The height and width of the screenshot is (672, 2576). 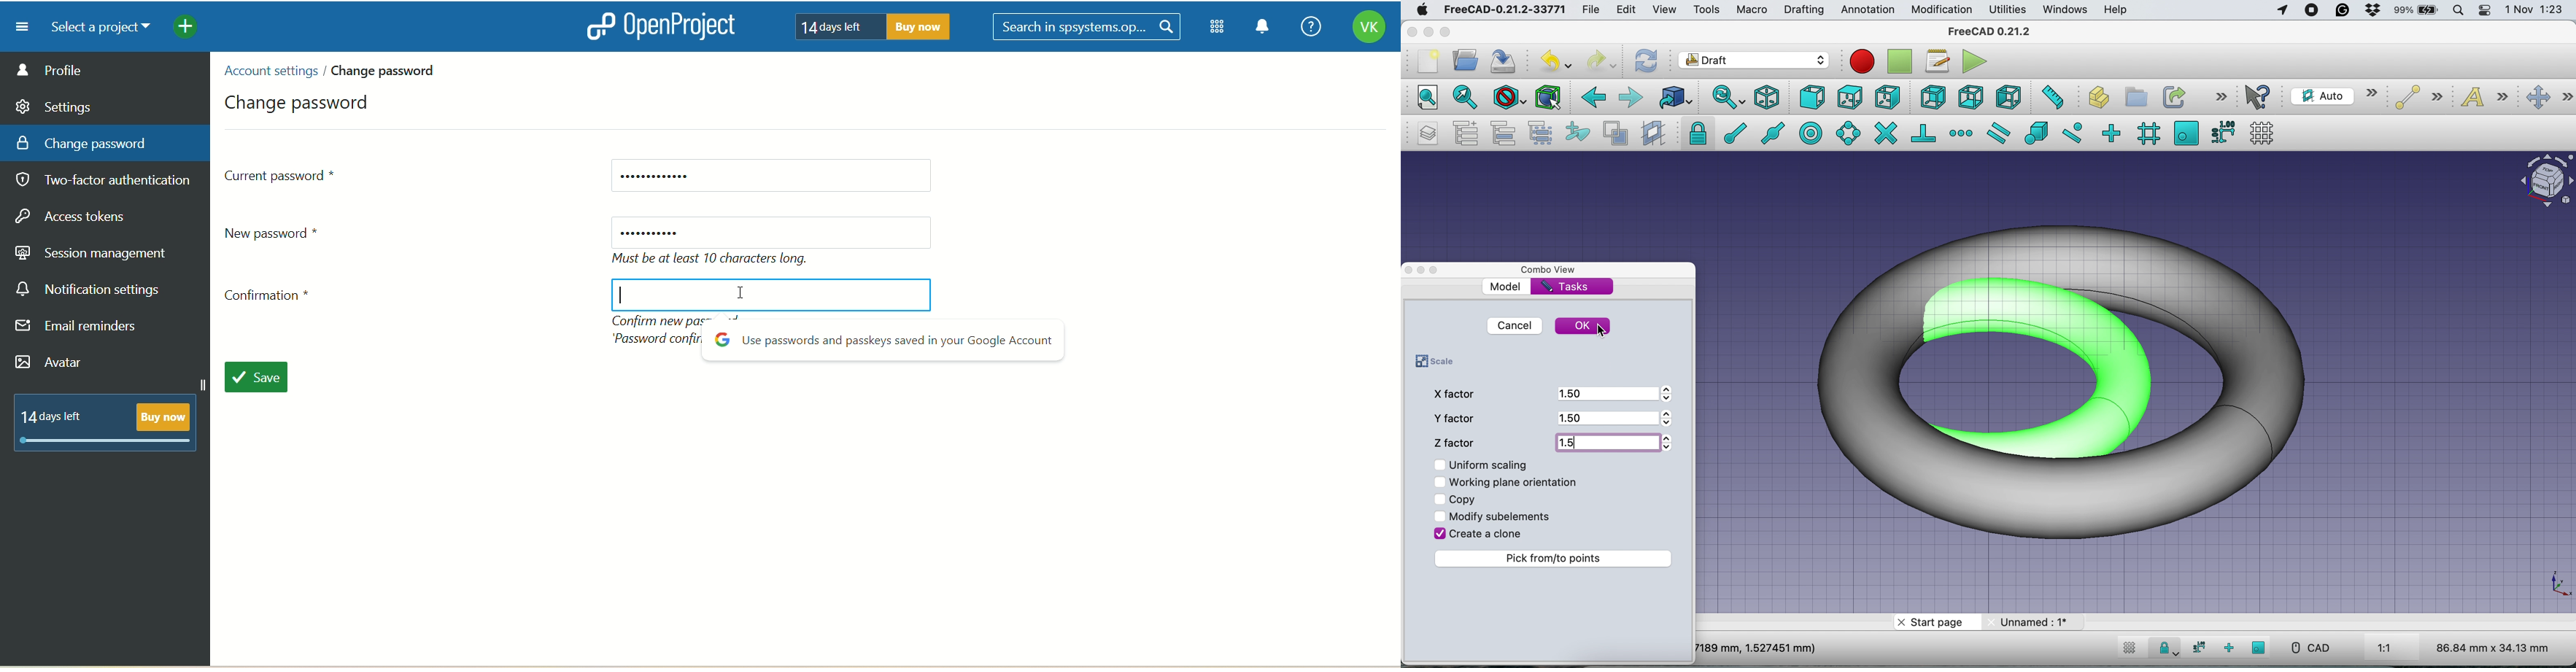 What do you see at coordinates (1505, 9) in the screenshot?
I see `FreeCAD-0.21.2-33771` at bounding box center [1505, 9].